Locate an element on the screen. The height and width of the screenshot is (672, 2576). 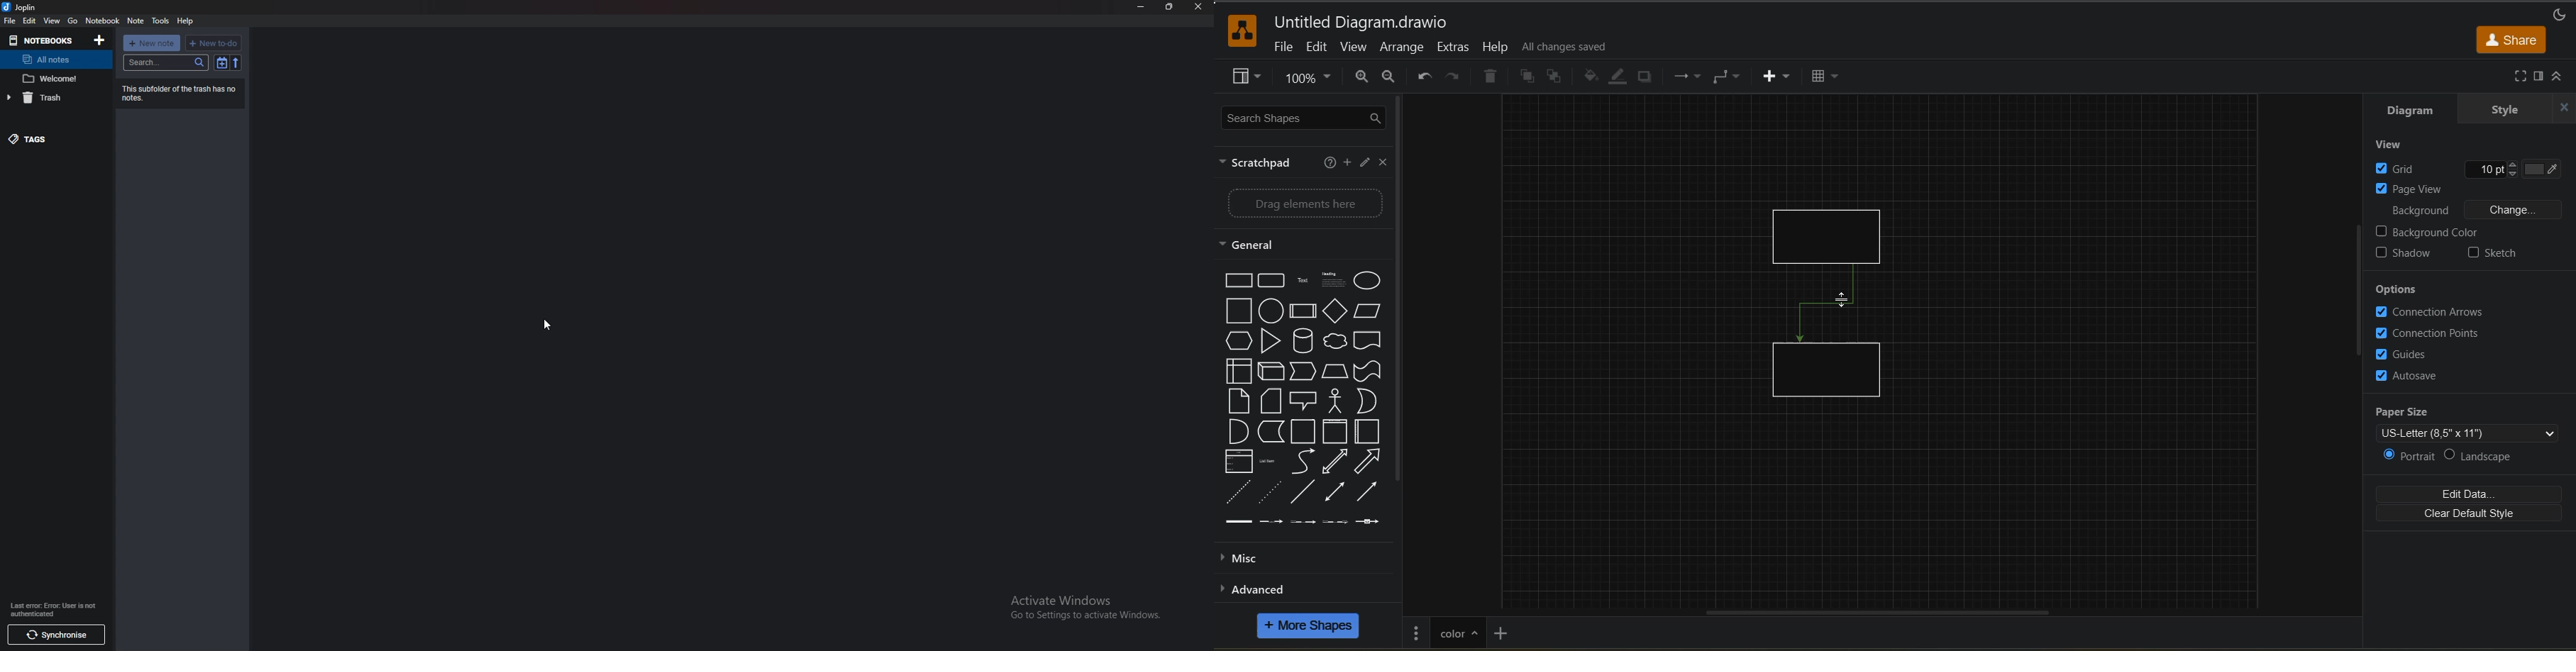
Trapezoid is located at coordinates (1337, 372).